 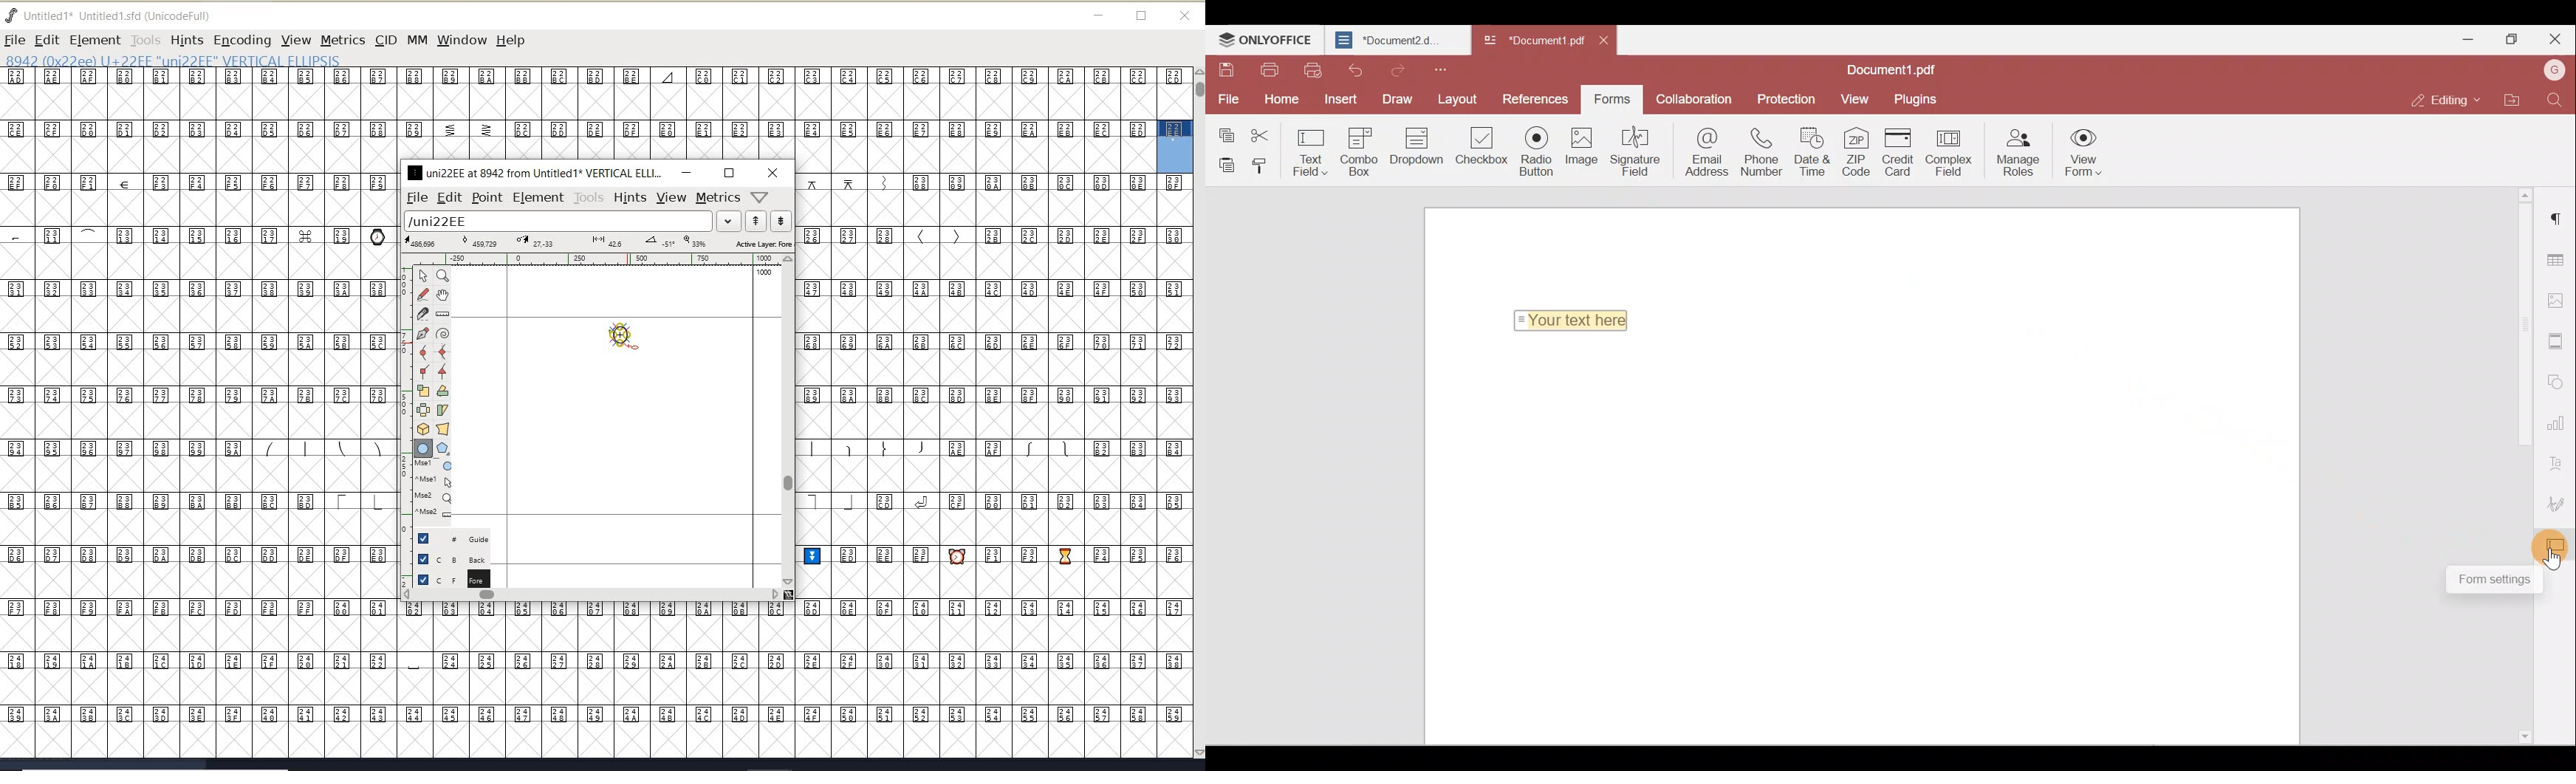 What do you see at coordinates (1539, 152) in the screenshot?
I see `Radio button` at bounding box center [1539, 152].